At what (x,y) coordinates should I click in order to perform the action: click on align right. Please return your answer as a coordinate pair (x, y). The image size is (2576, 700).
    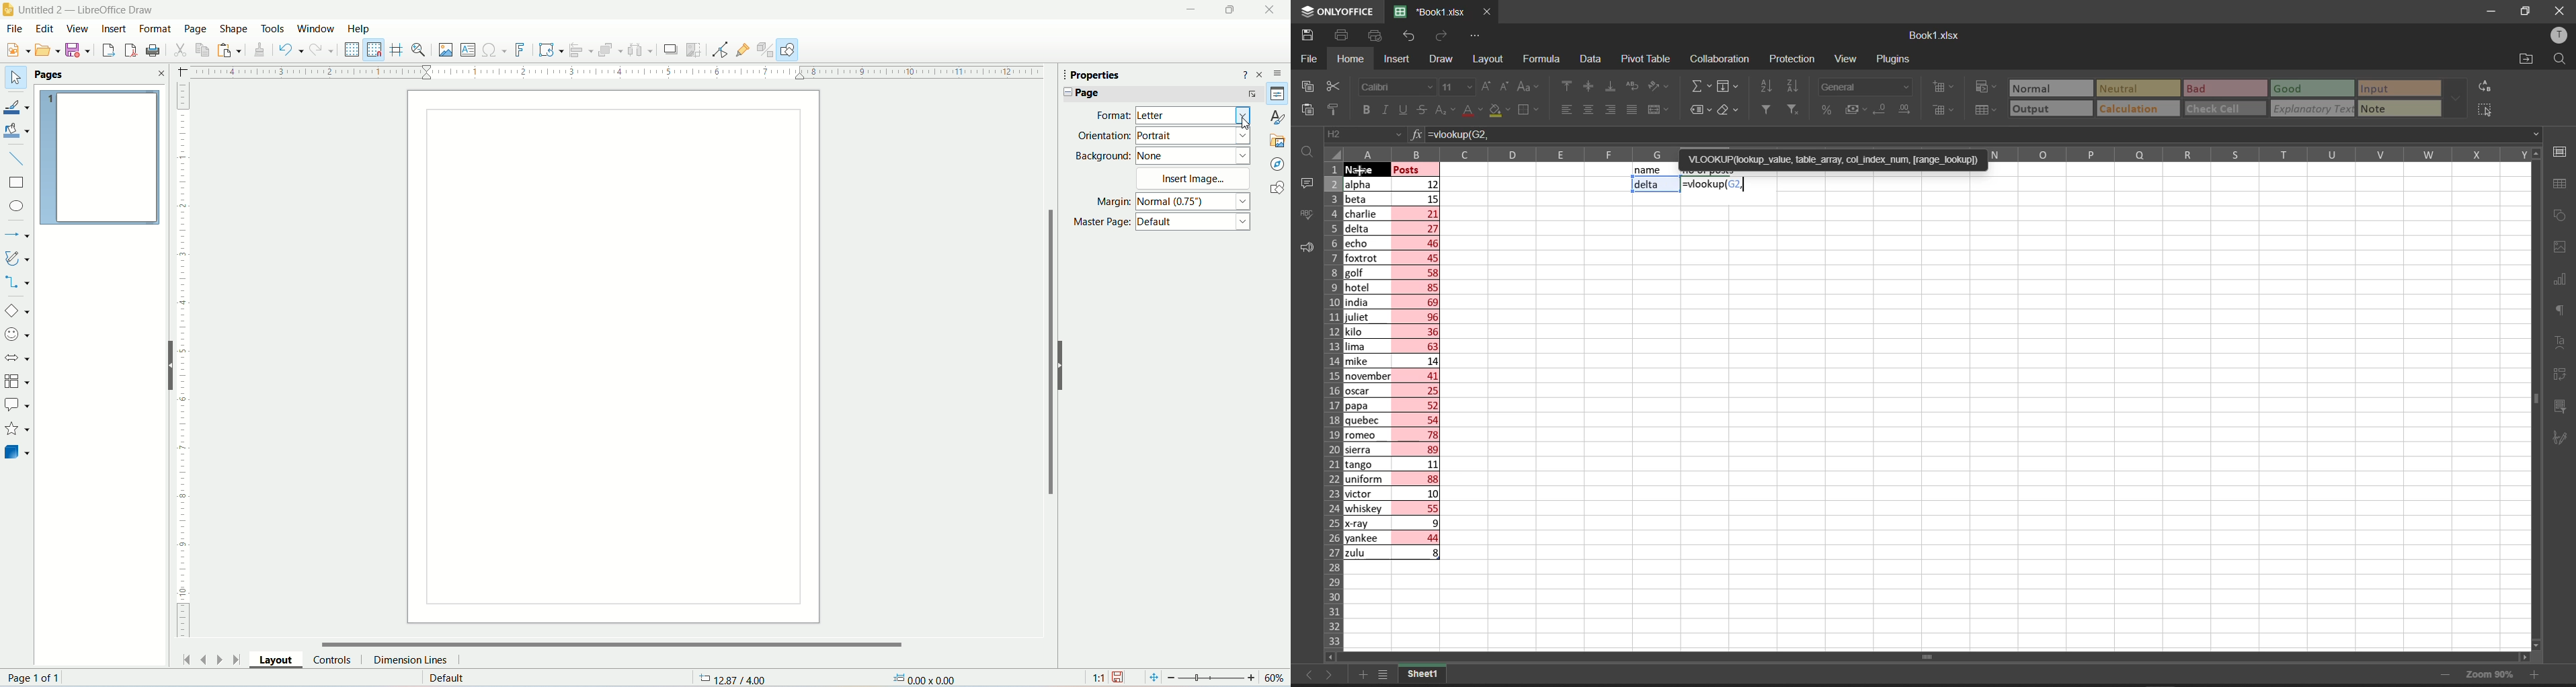
    Looking at the image, I should click on (1607, 109).